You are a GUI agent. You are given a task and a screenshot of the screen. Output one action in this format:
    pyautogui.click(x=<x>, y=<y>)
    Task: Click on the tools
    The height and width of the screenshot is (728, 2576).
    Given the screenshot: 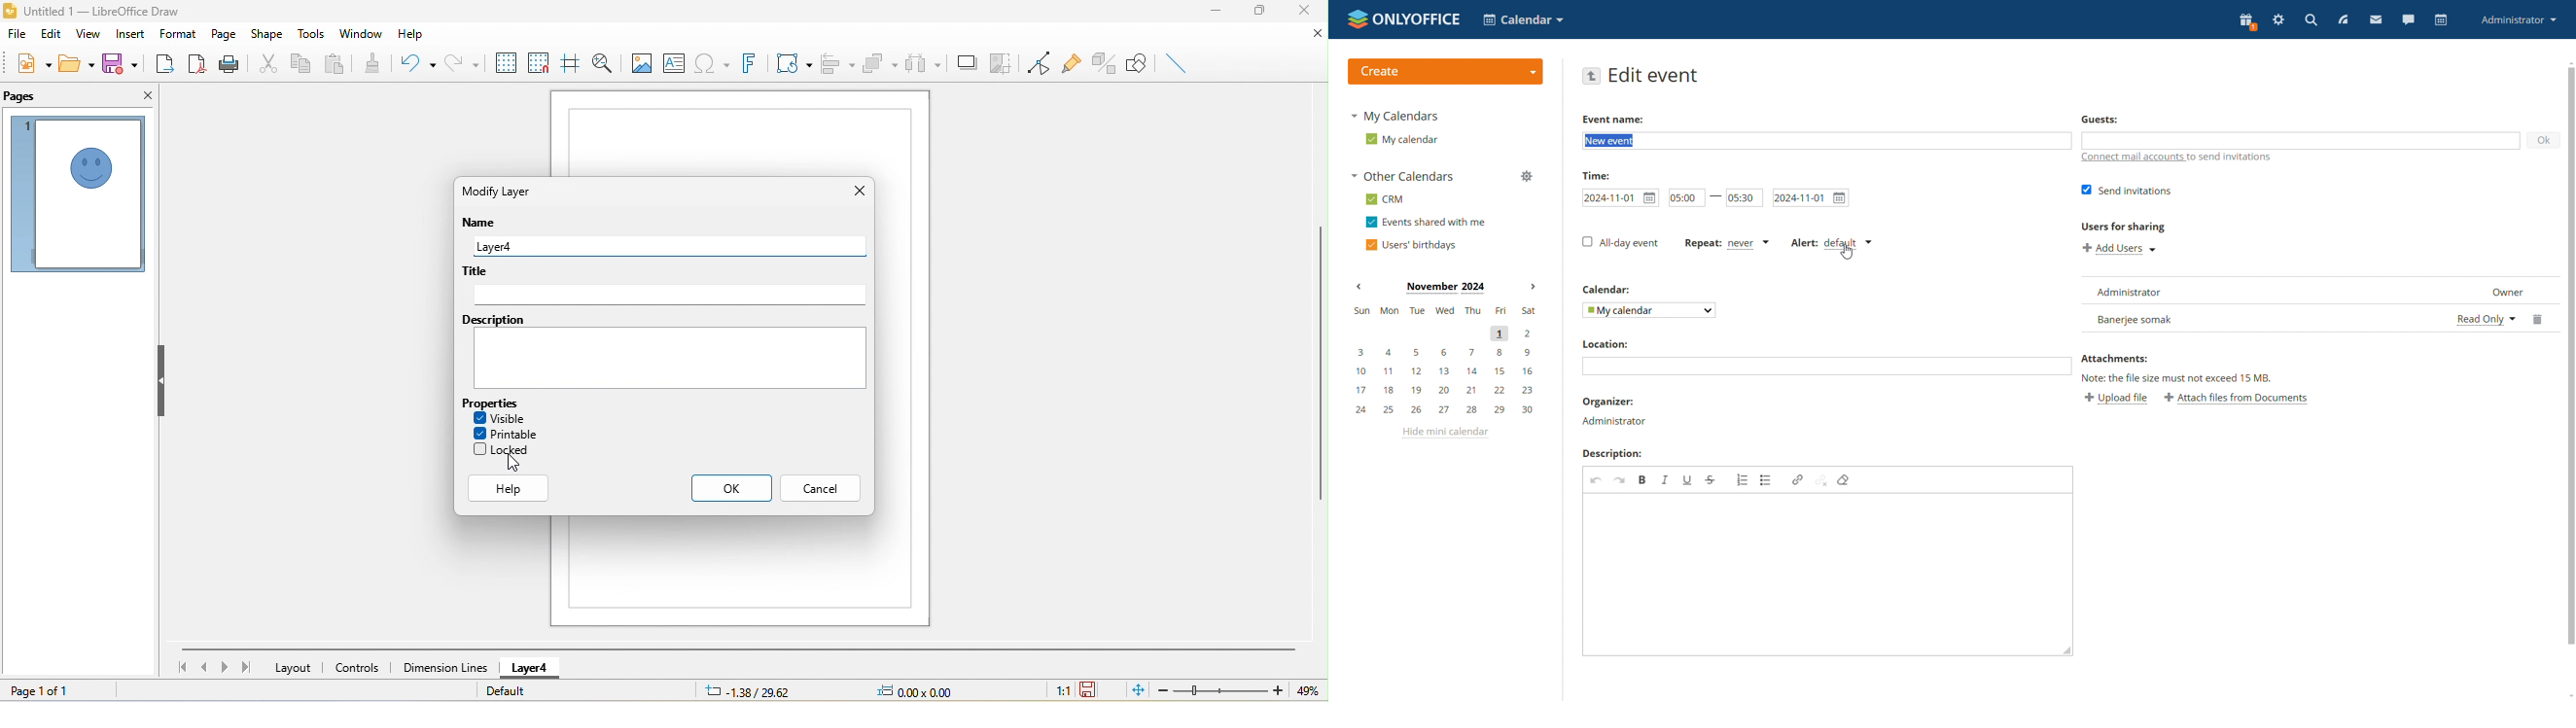 What is the action you would take?
    pyautogui.click(x=313, y=34)
    